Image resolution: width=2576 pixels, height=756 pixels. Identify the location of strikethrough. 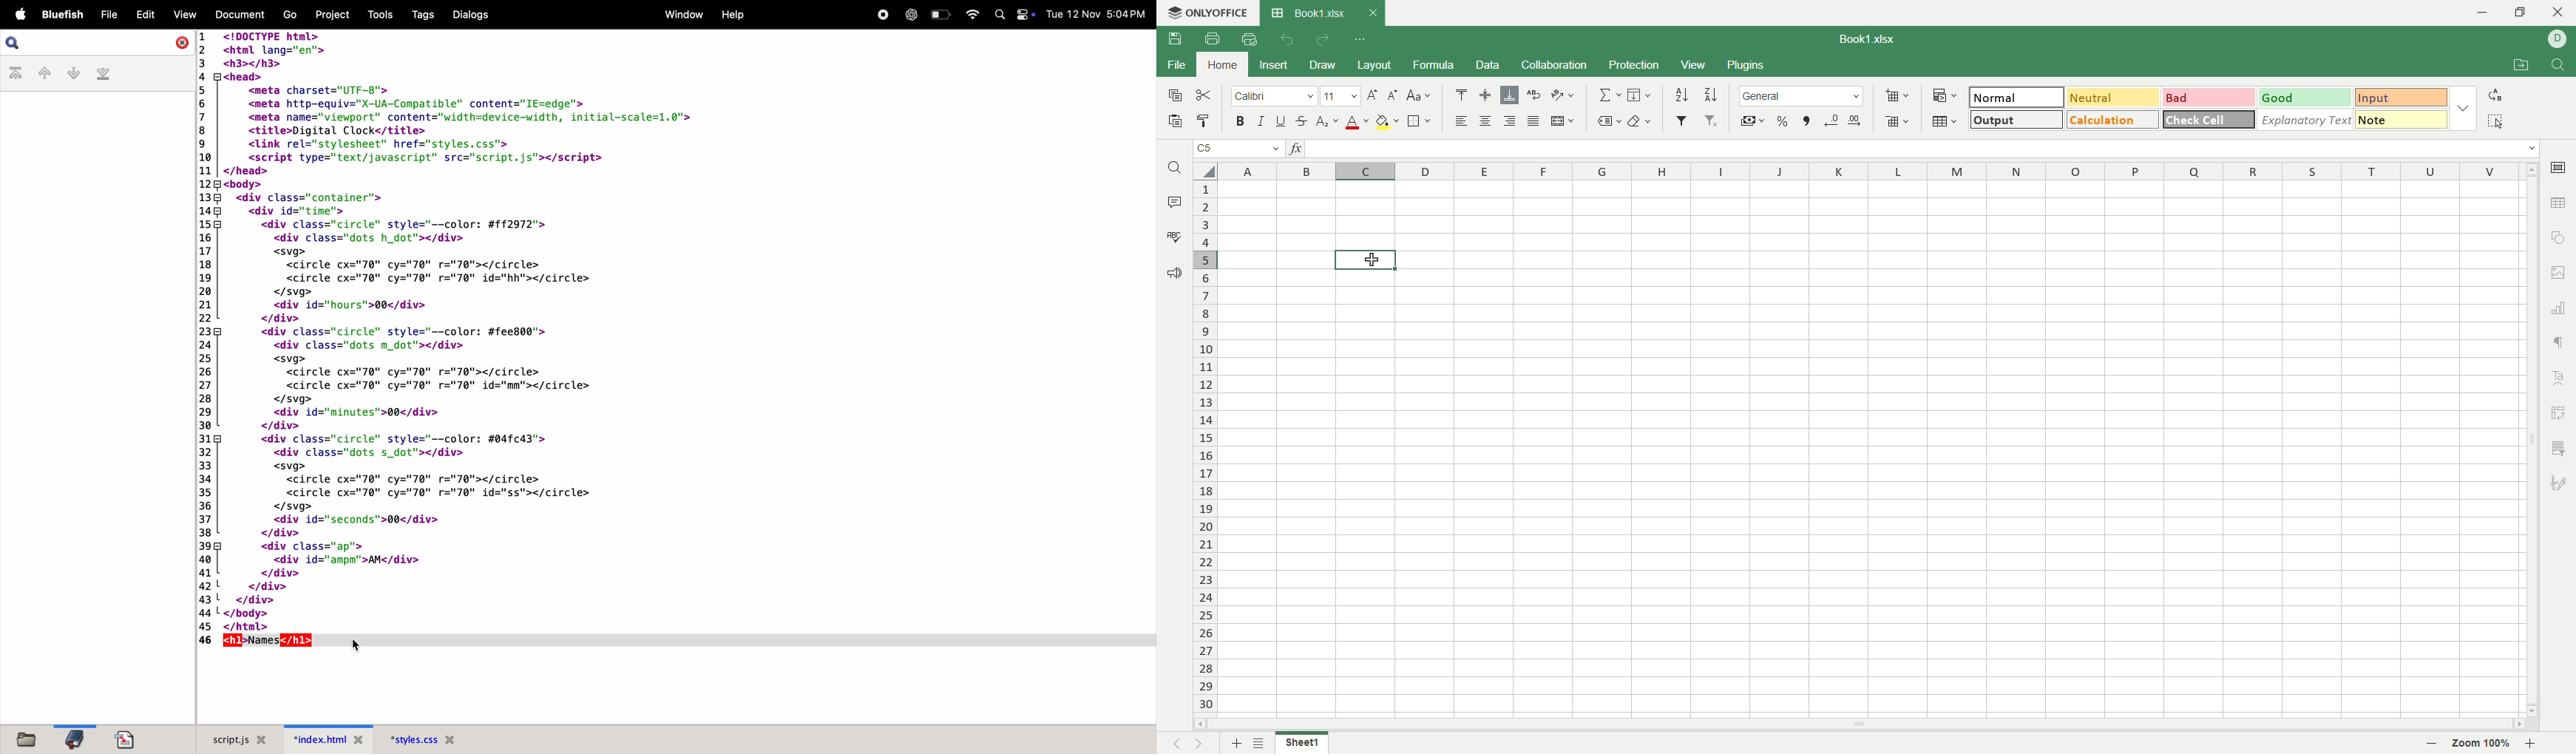
(1301, 120).